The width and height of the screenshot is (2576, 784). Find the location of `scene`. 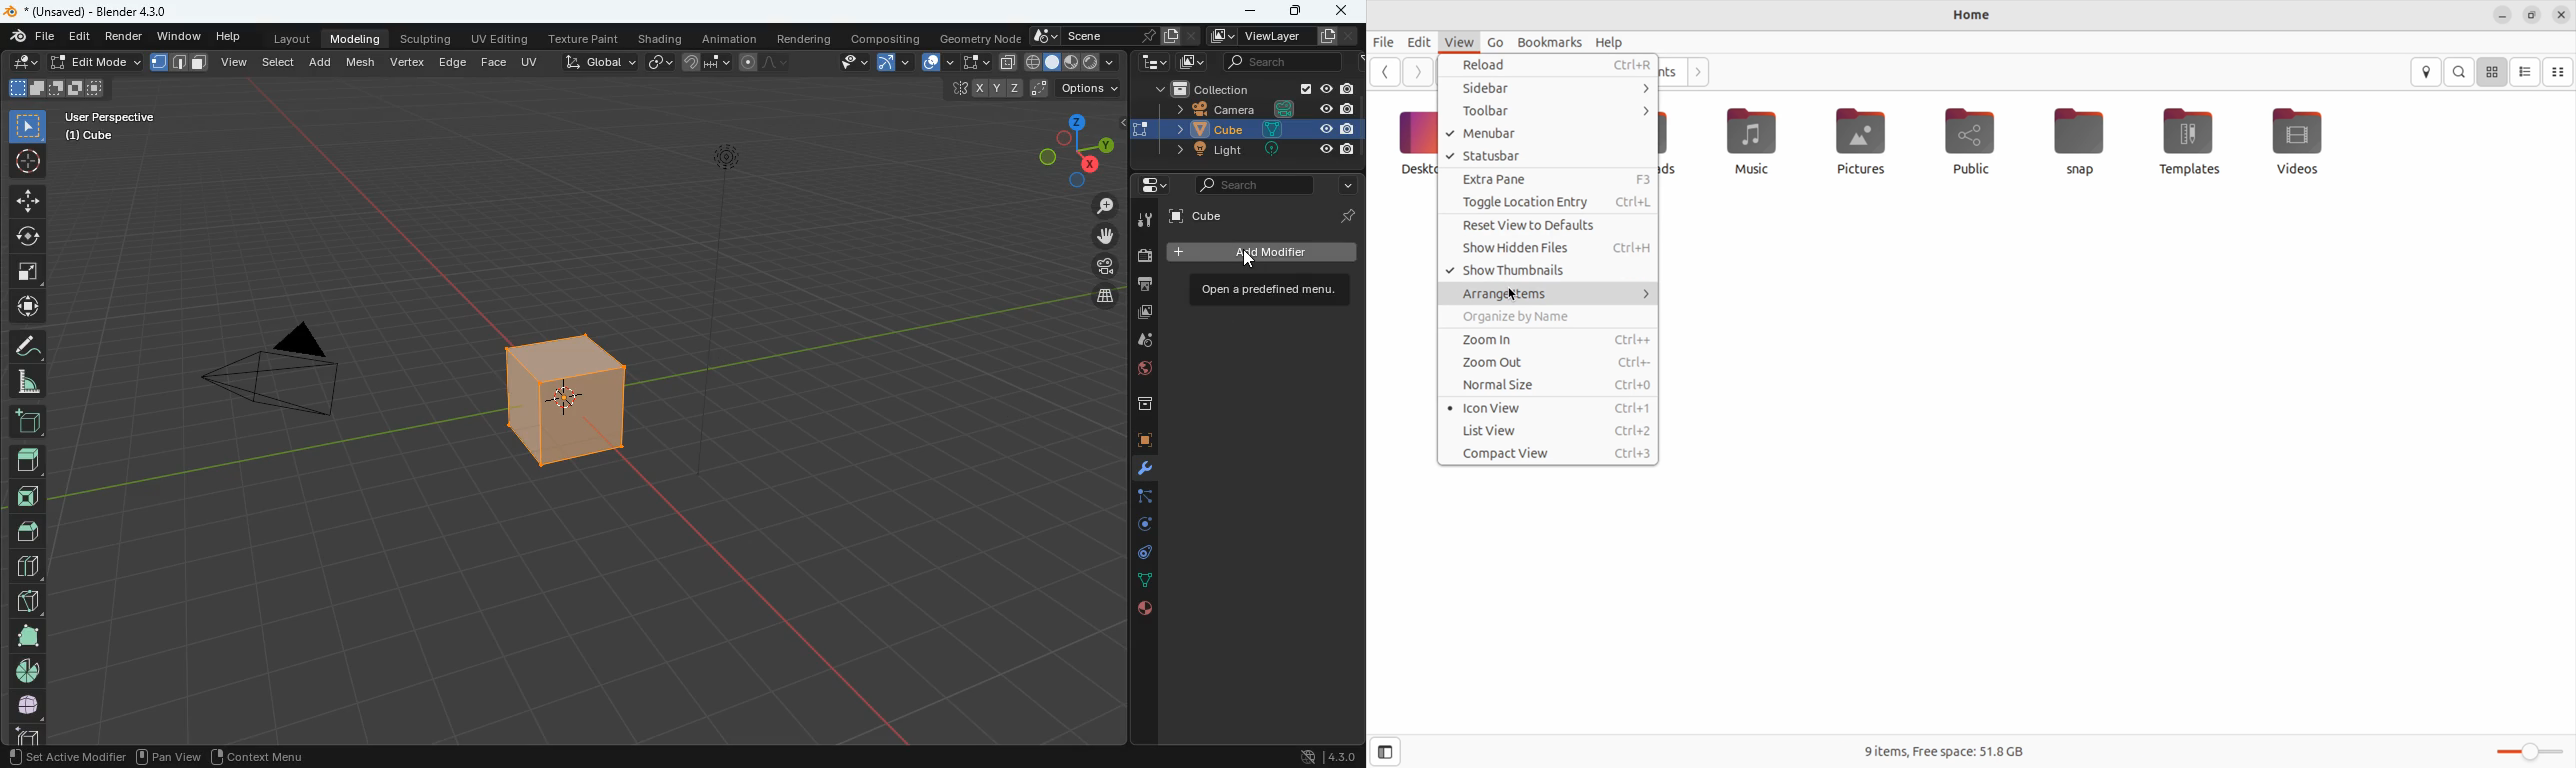

scene is located at coordinates (1281, 60).